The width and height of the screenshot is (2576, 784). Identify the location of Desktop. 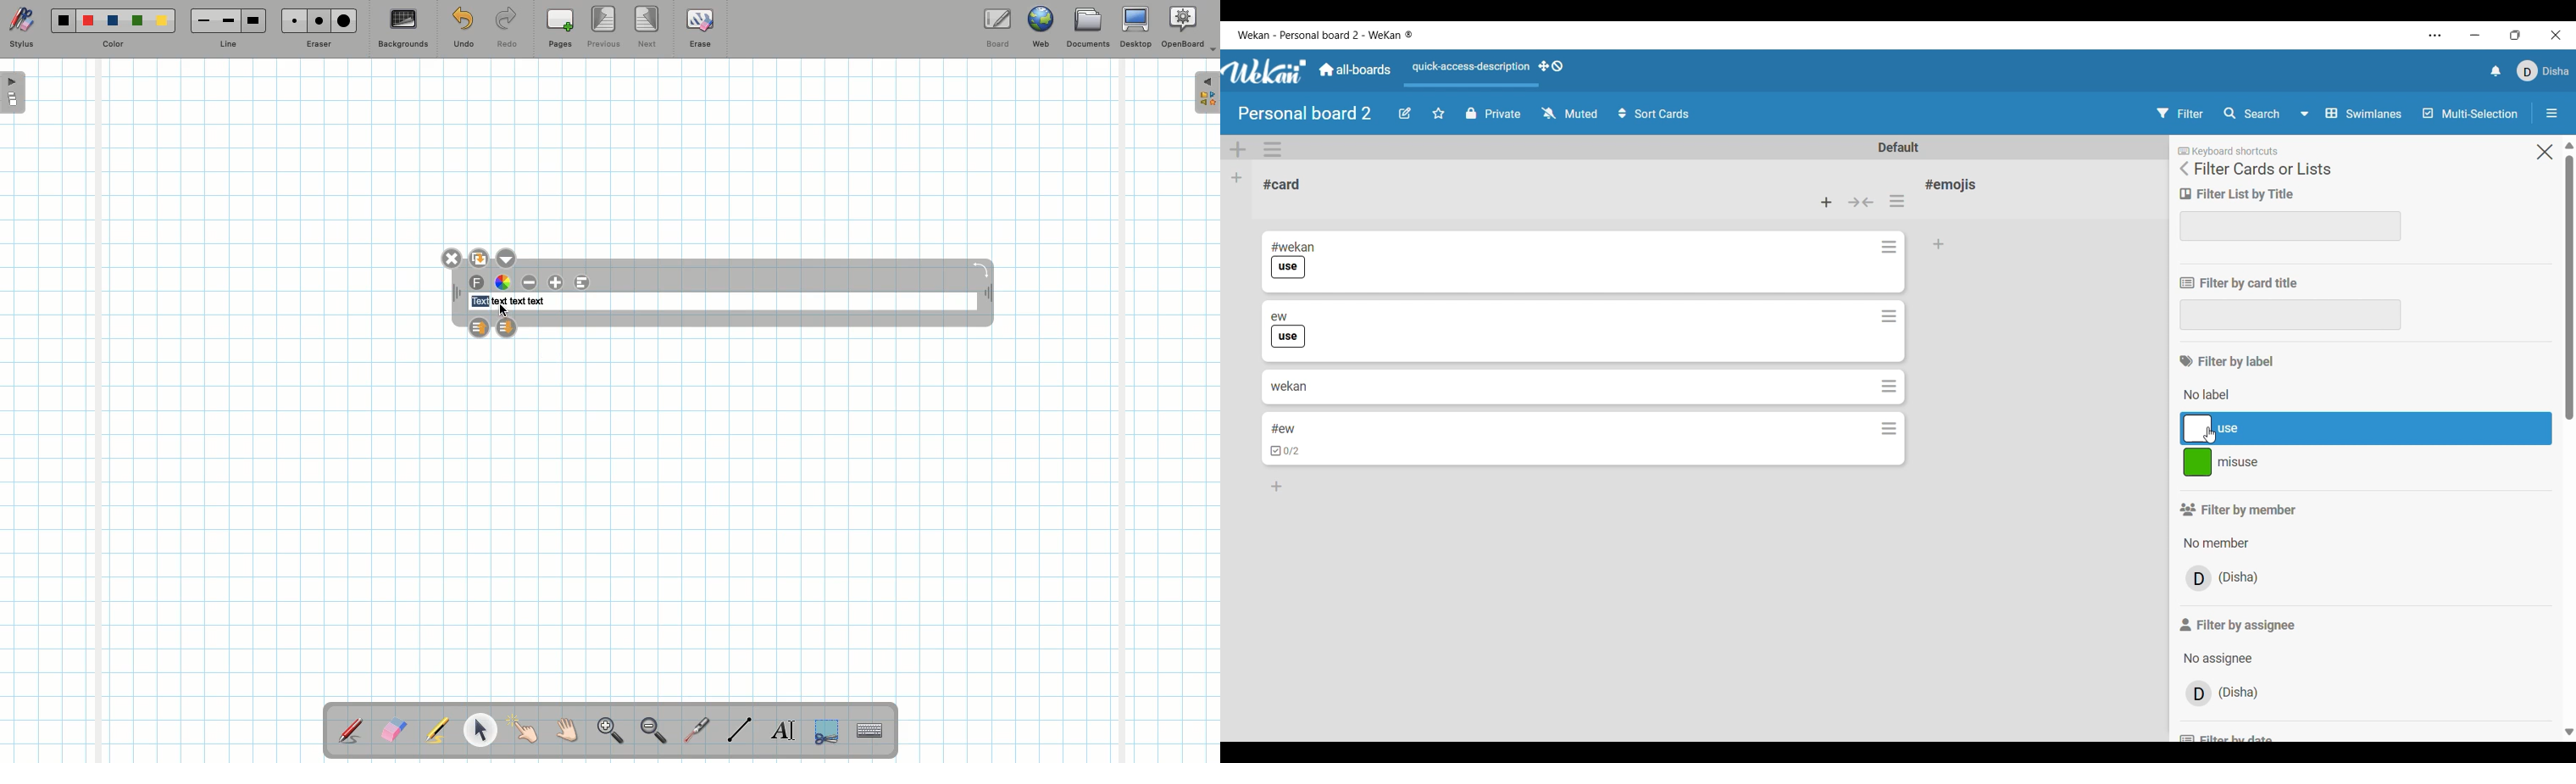
(1138, 27).